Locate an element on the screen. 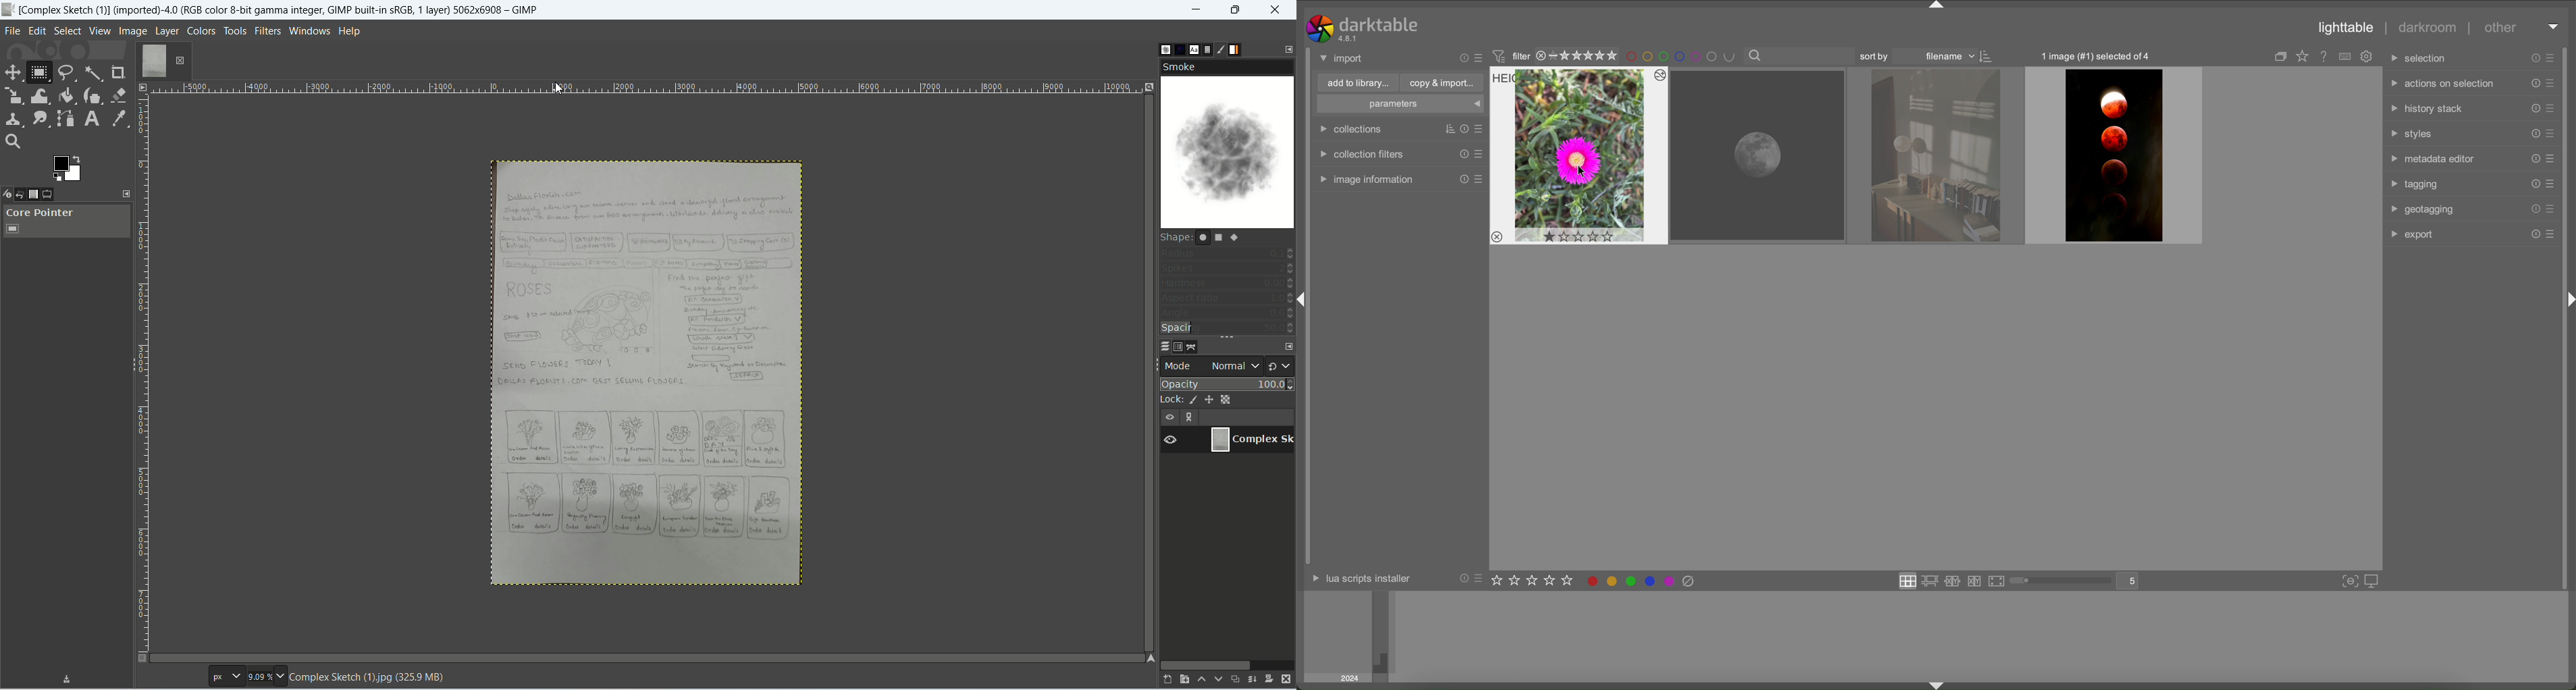 The width and height of the screenshot is (2576, 700). search is located at coordinates (11, 141).